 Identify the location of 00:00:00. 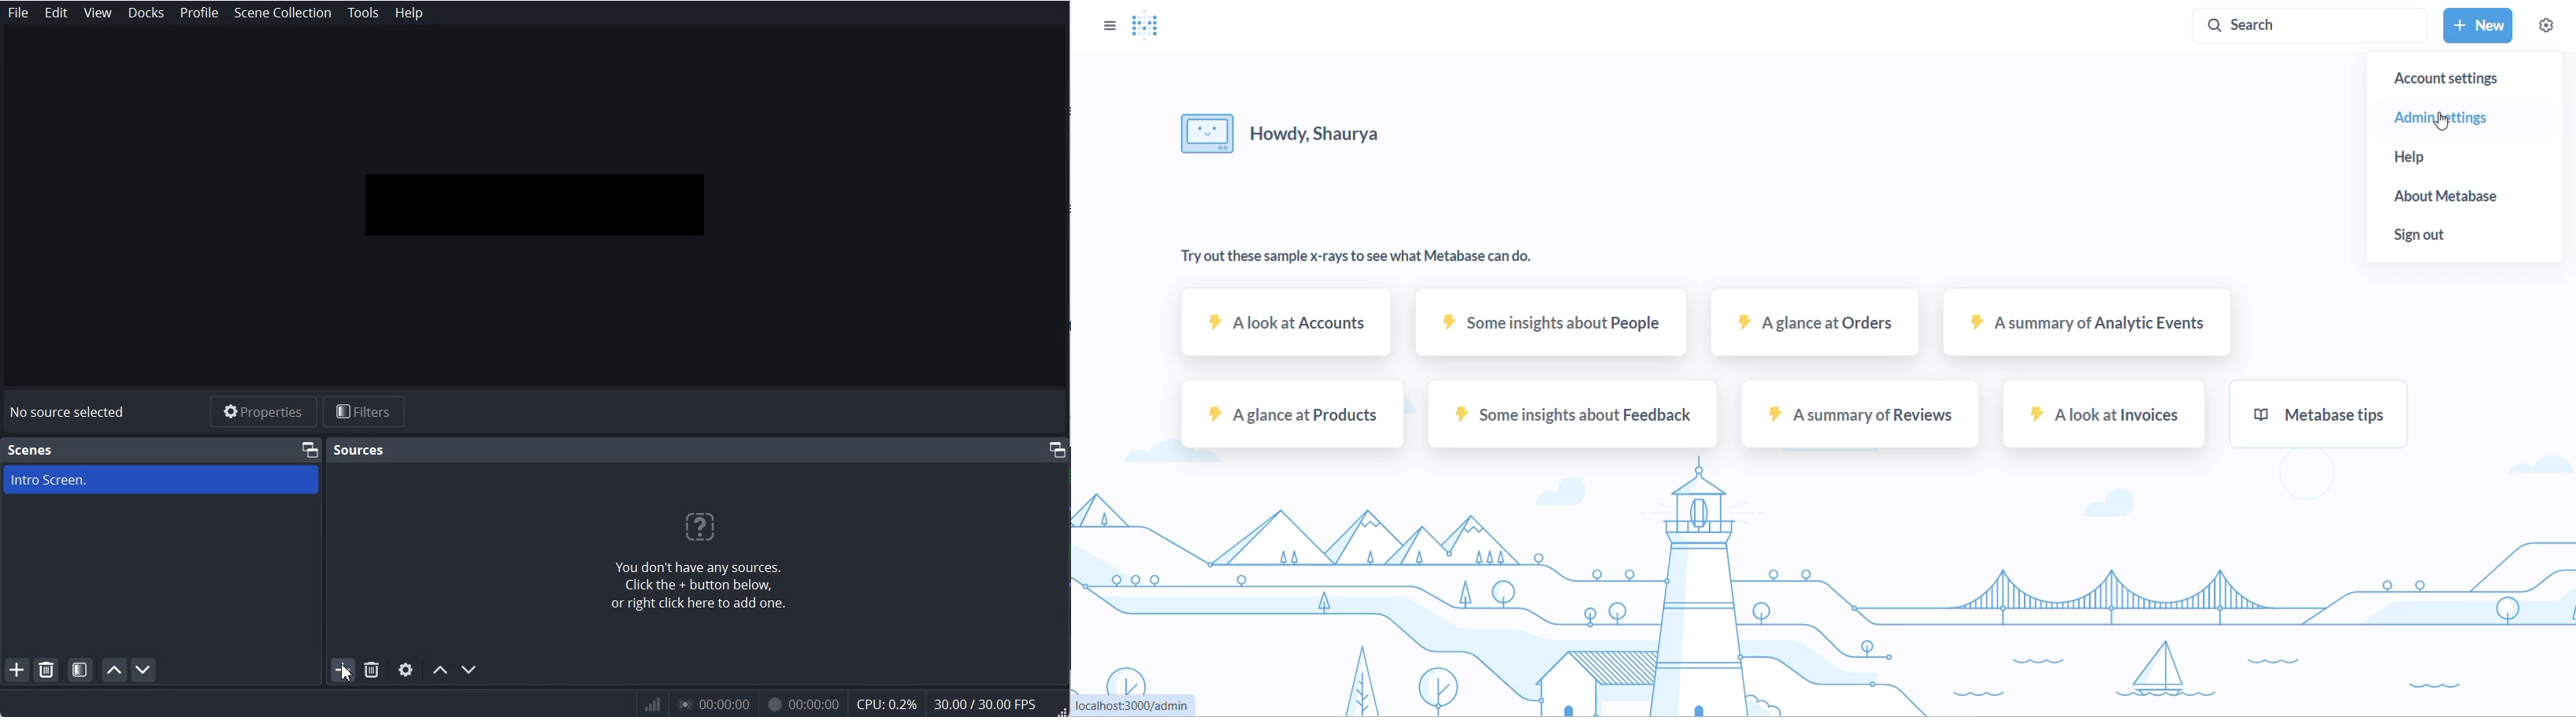
(800, 706).